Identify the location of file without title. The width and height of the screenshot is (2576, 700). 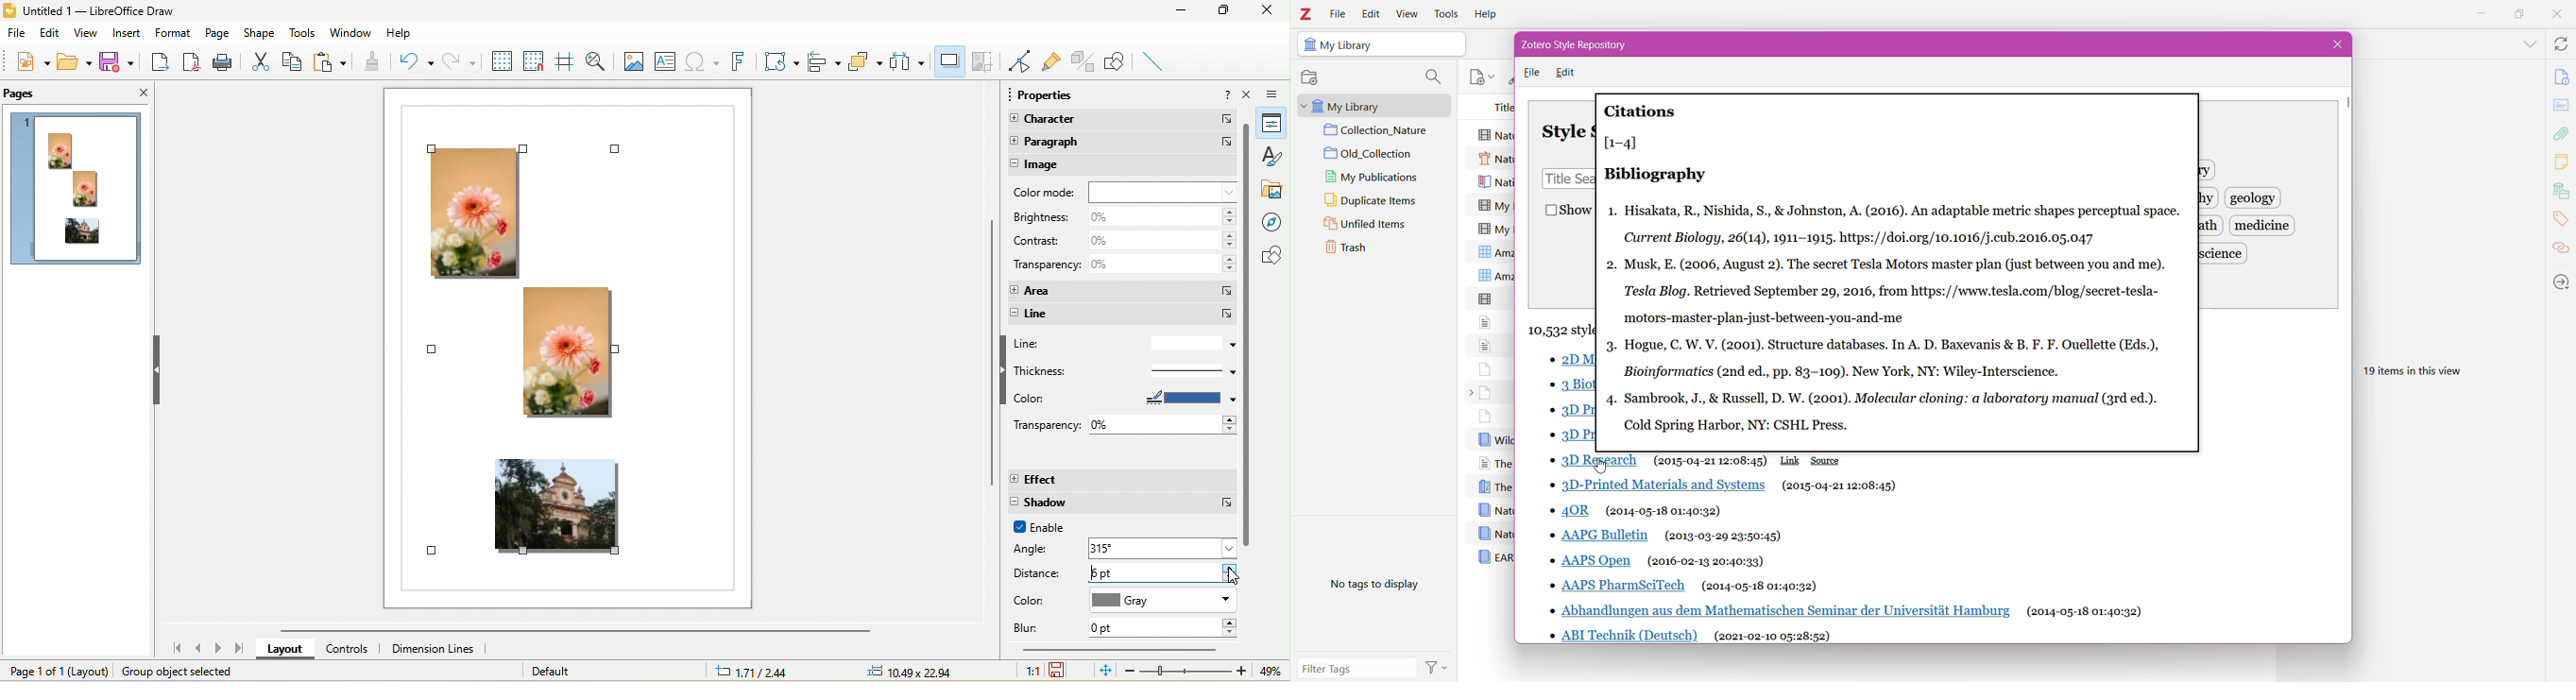
(1486, 416).